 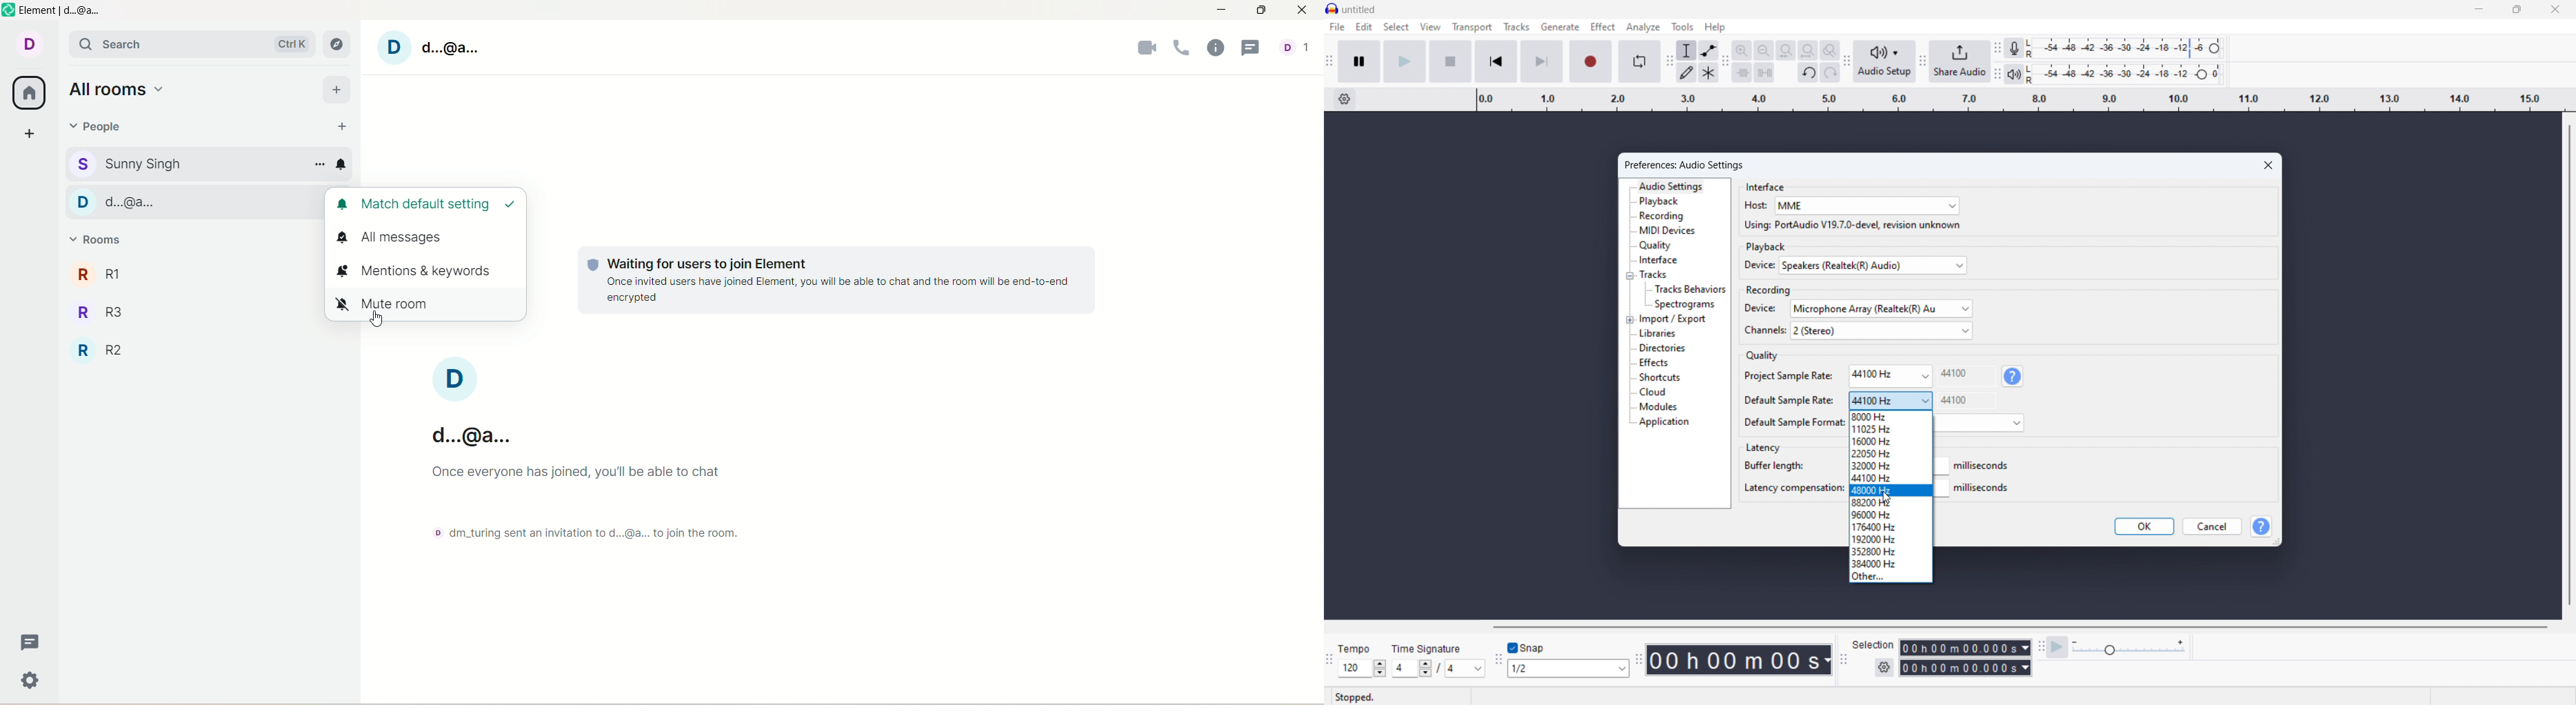 I want to click on 88200 Hz, so click(x=1891, y=503).